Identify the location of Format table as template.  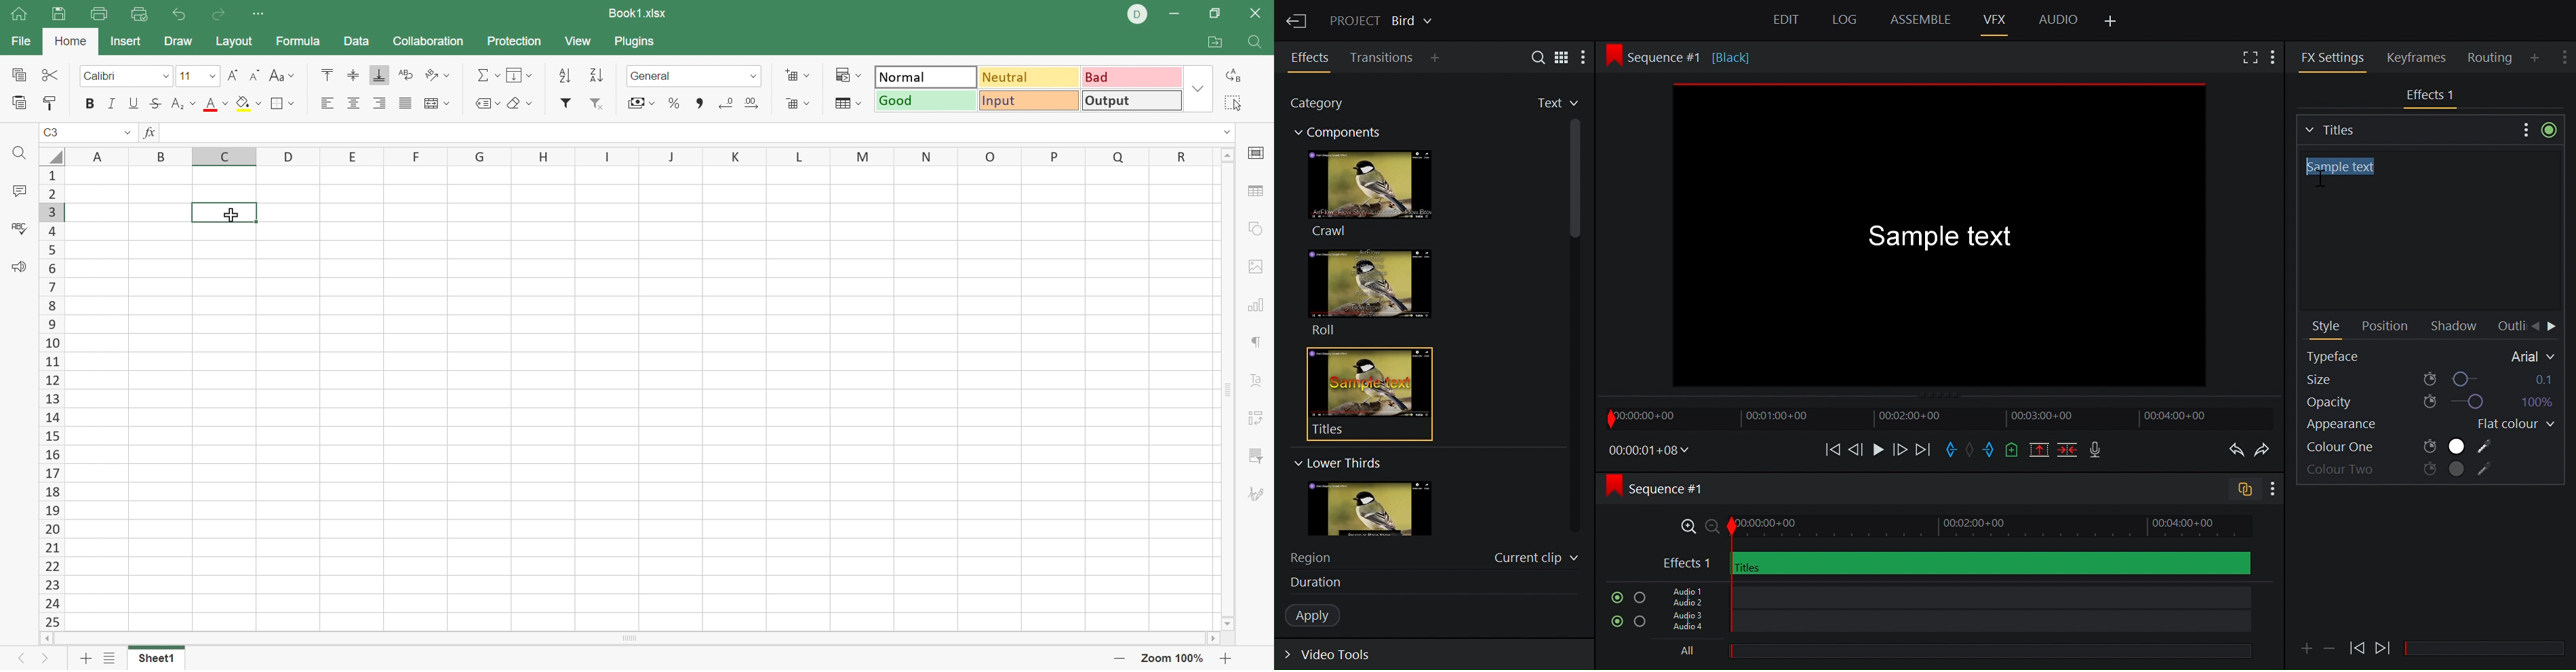
(846, 105).